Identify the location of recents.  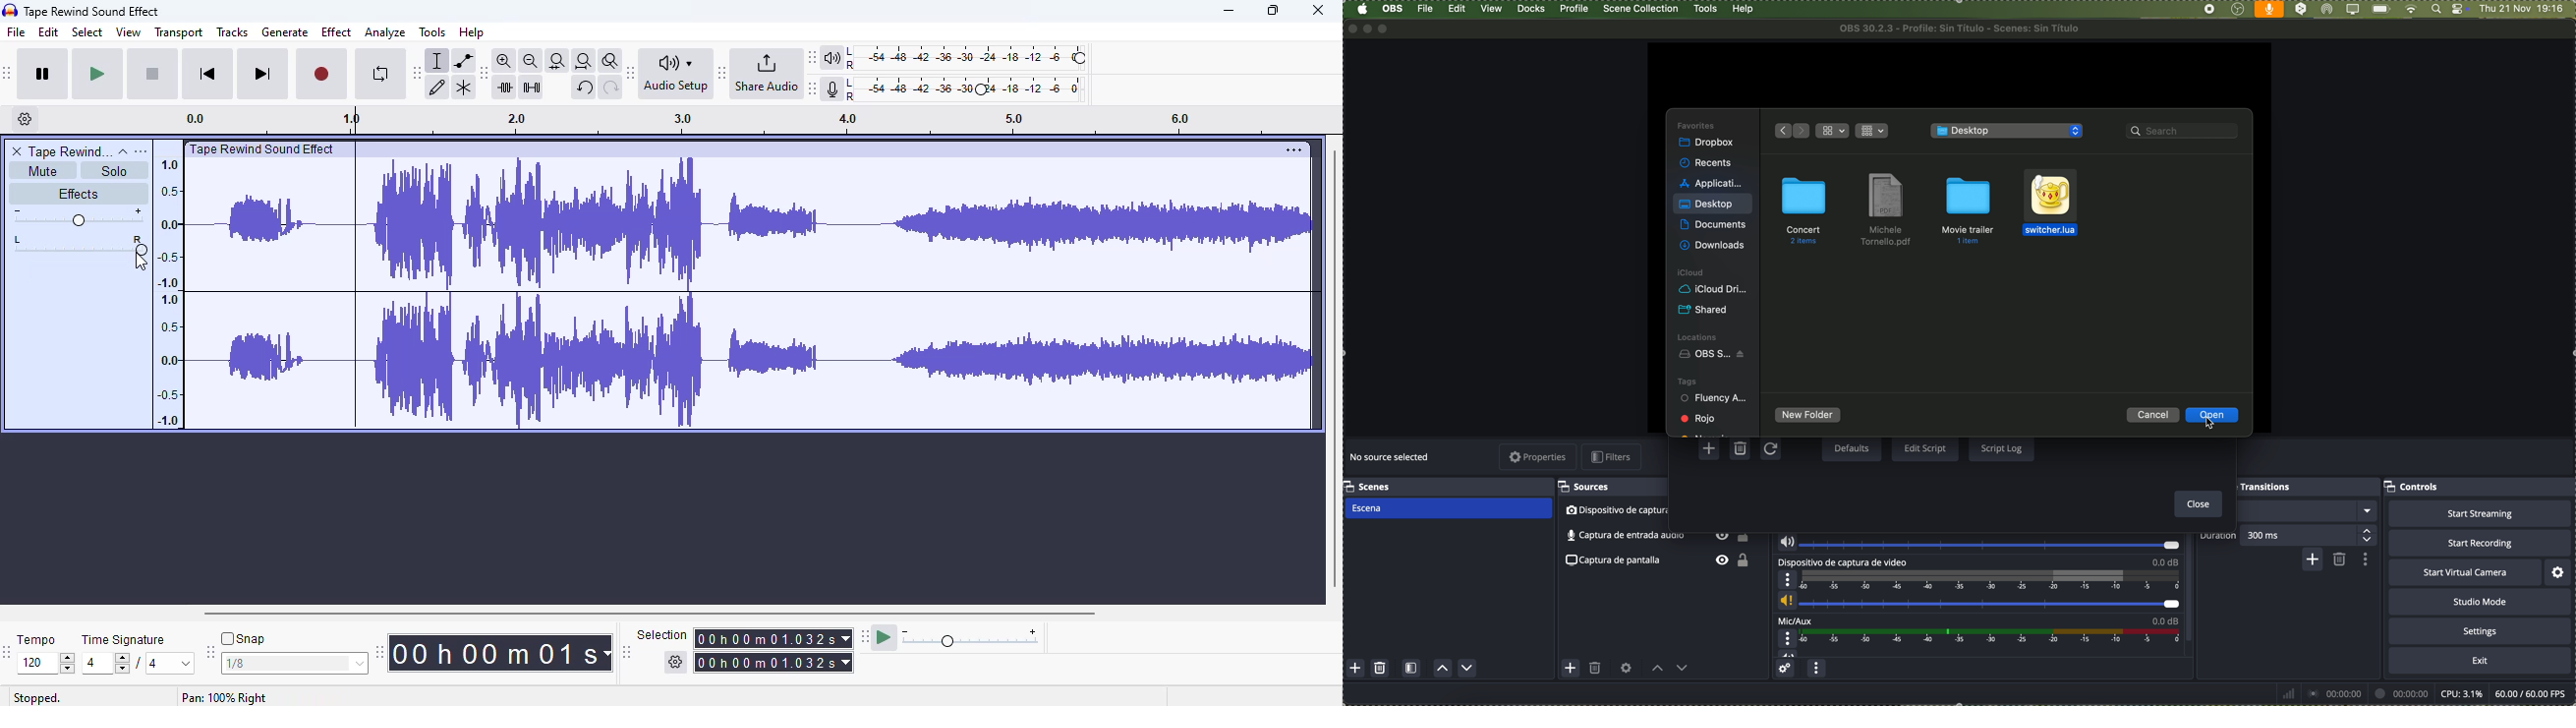
(1707, 163).